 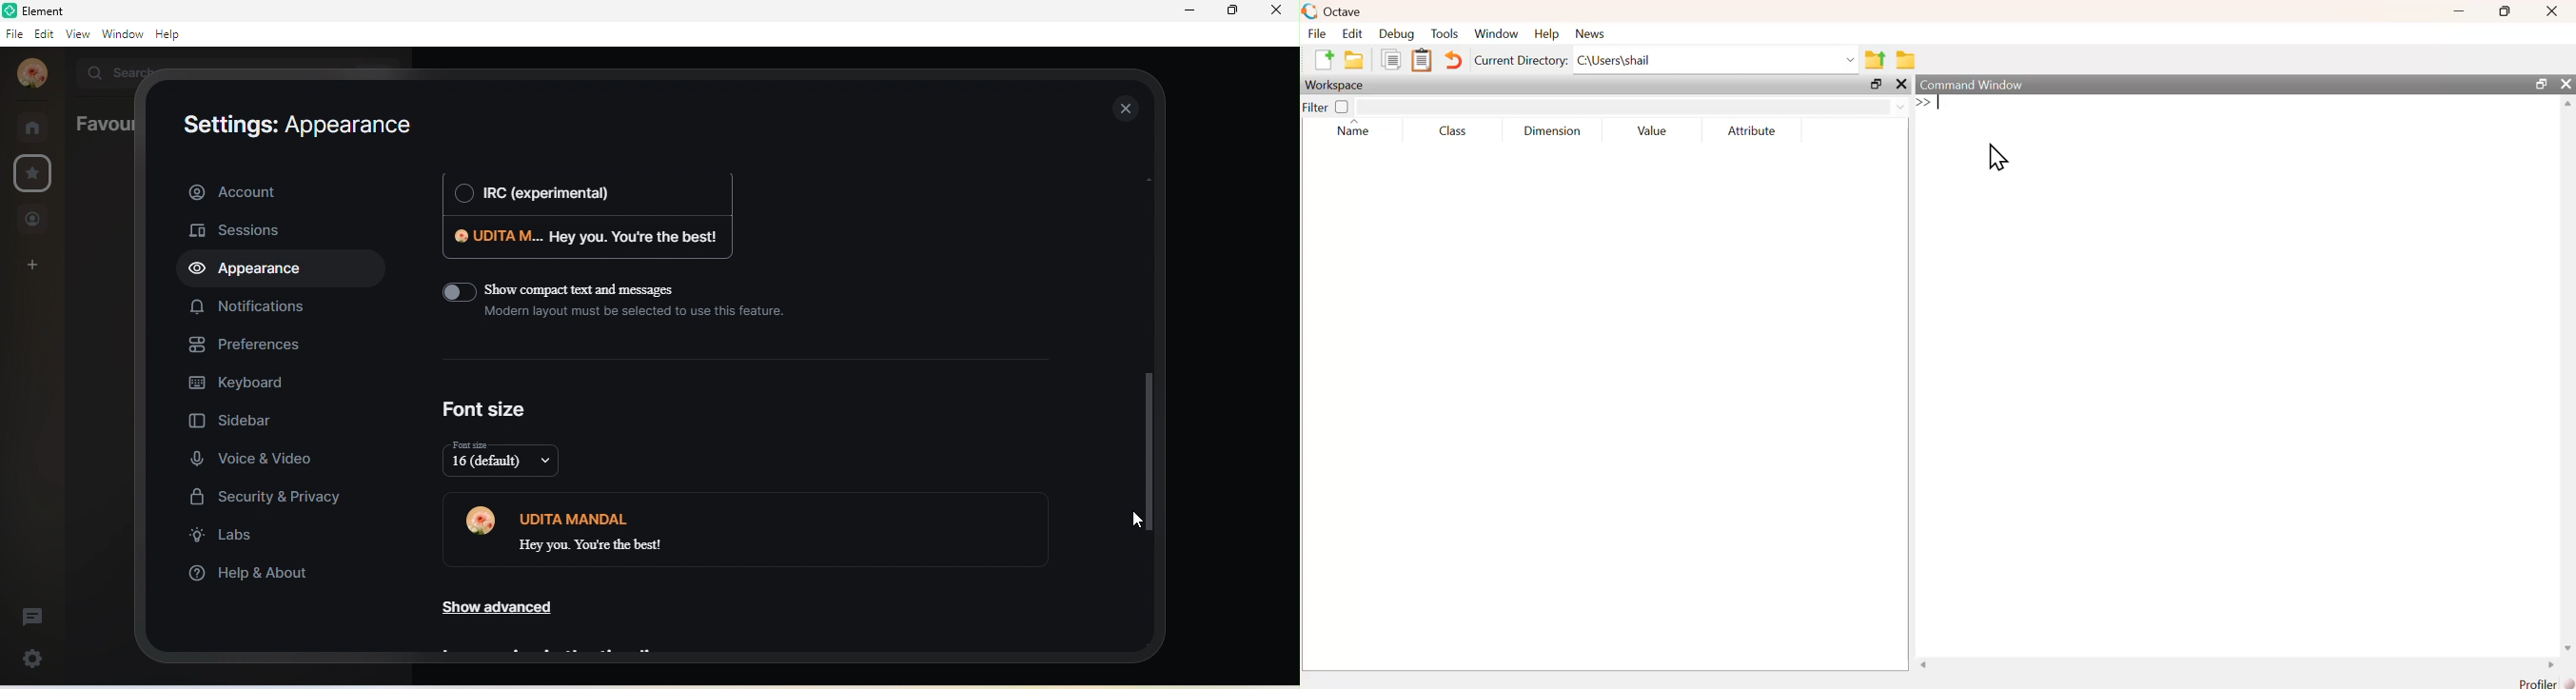 What do you see at coordinates (2460, 11) in the screenshot?
I see `minimize` at bounding box center [2460, 11].